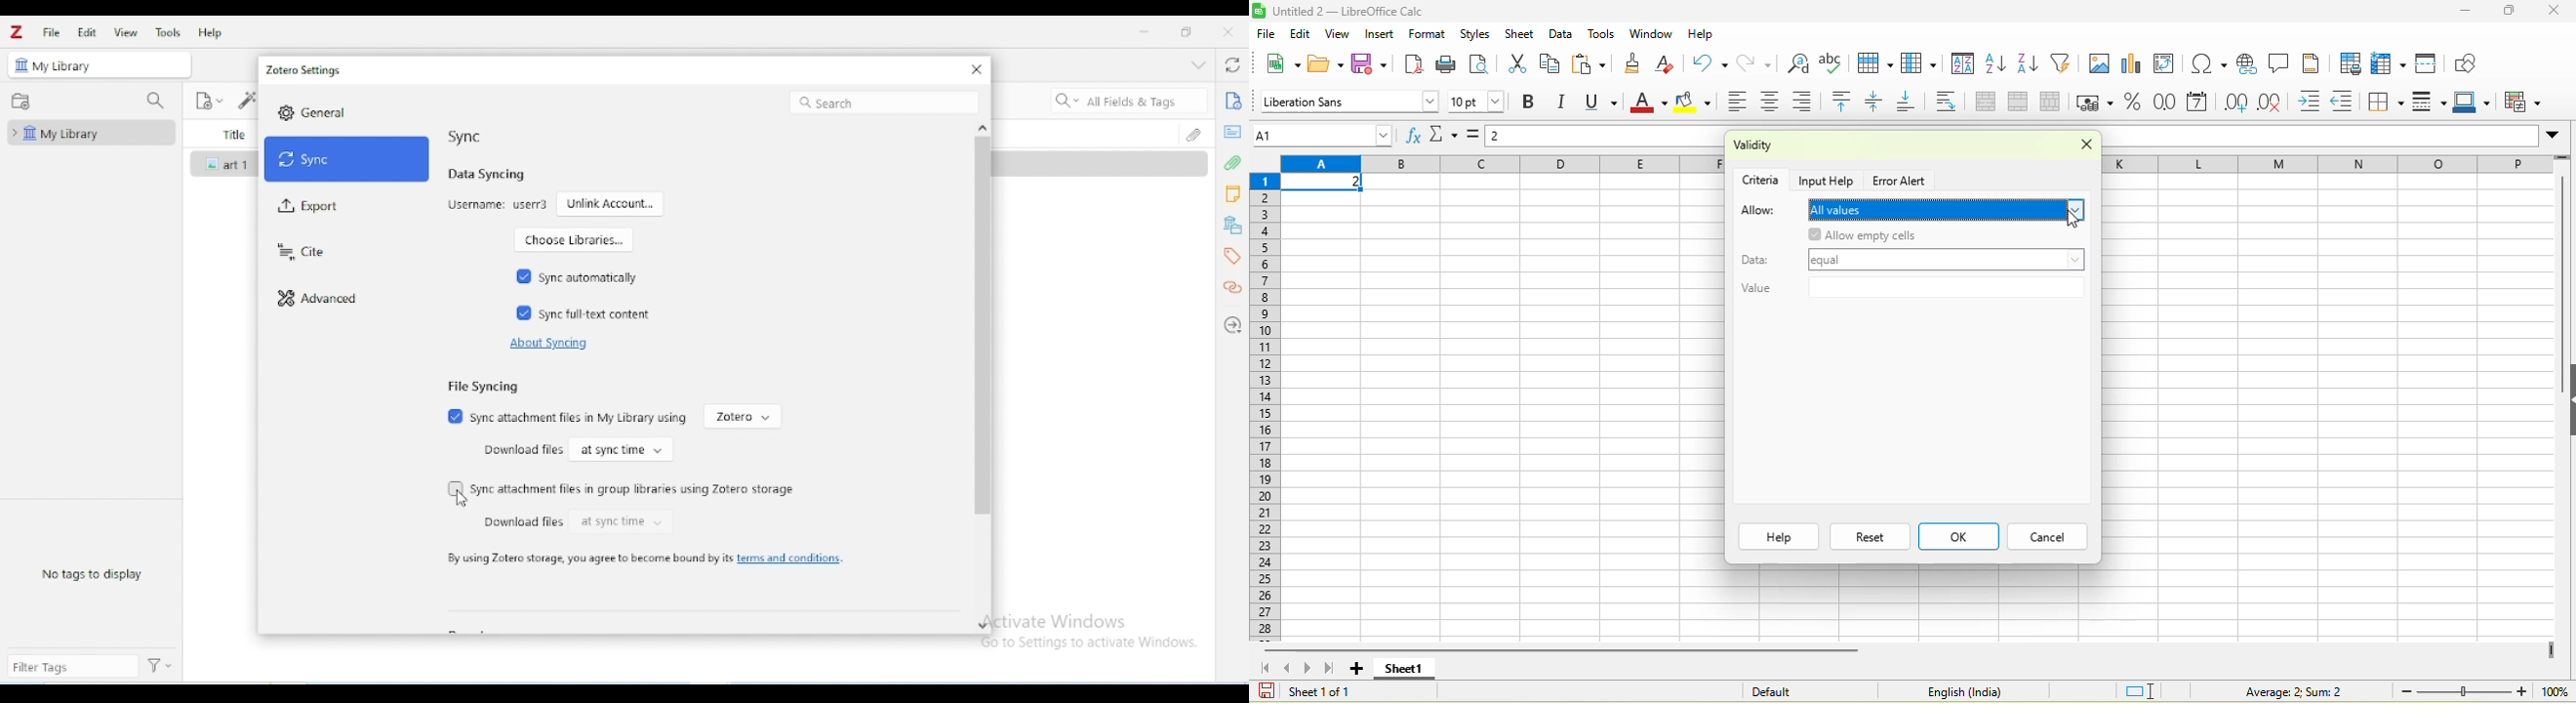 The height and width of the screenshot is (728, 2576). I want to click on value, so click(1911, 290).